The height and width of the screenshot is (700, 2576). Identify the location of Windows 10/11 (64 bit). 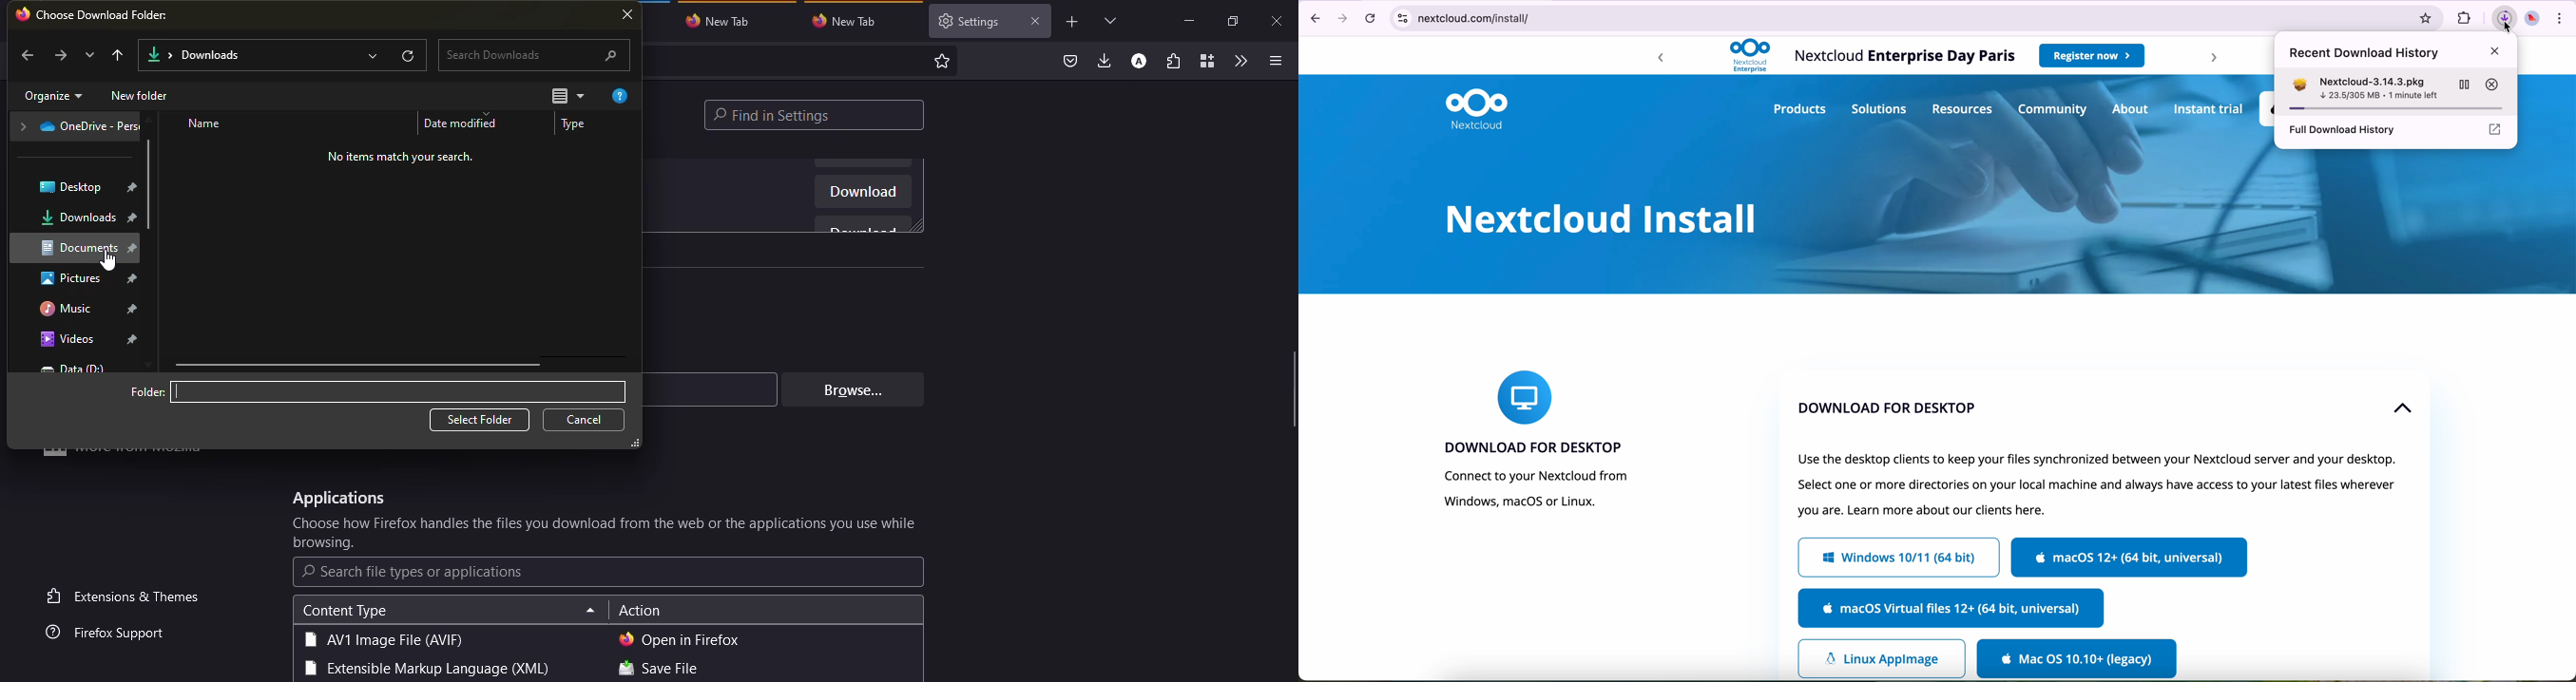
(1898, 558).